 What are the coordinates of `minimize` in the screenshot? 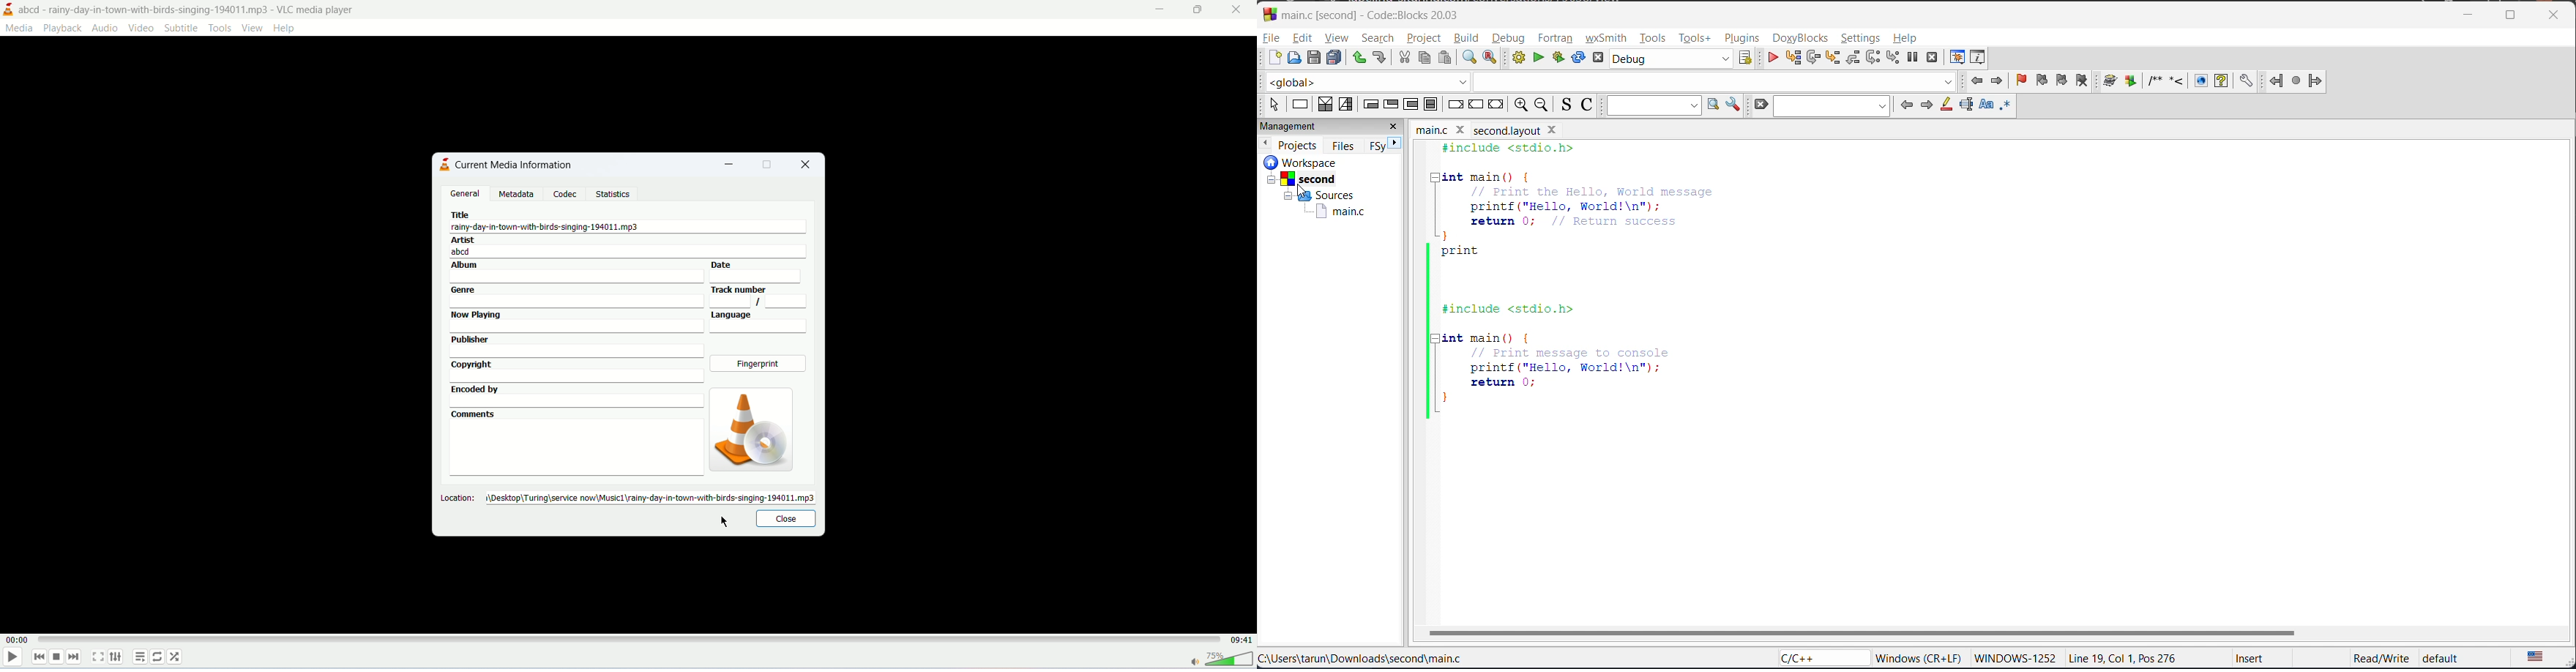 It's located at (1160, 8).